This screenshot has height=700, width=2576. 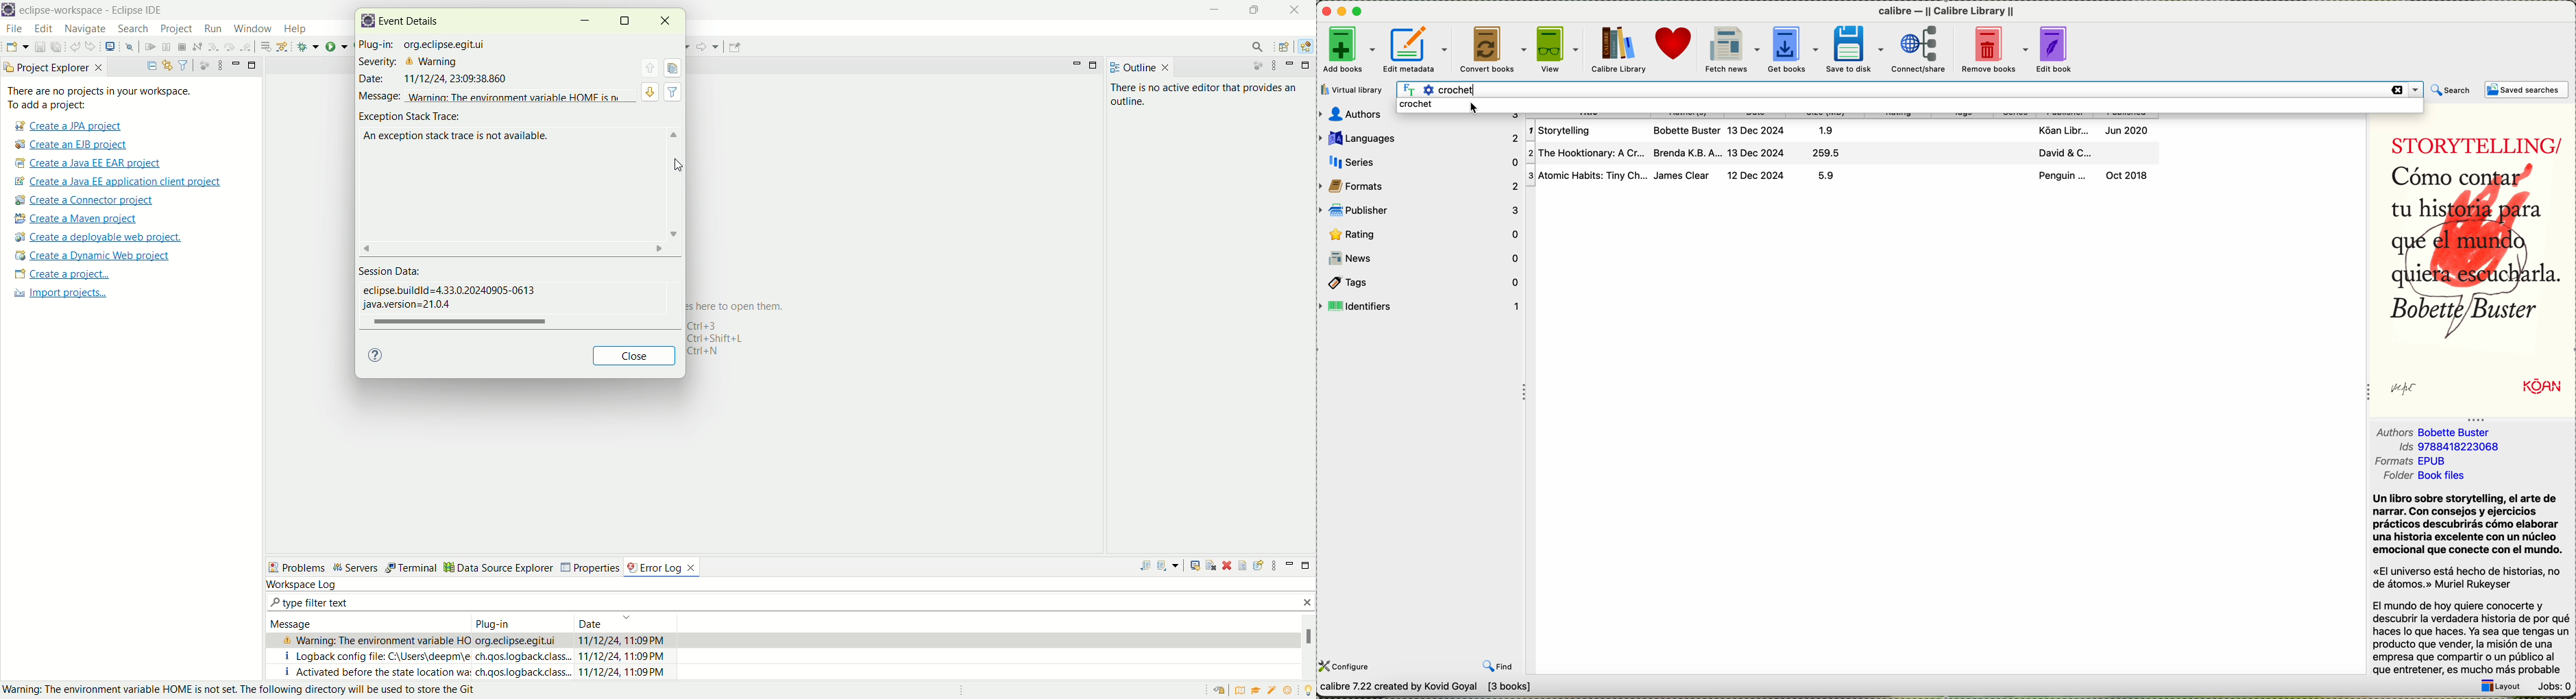 I want to click on terminate, so click(x=182, y=46).